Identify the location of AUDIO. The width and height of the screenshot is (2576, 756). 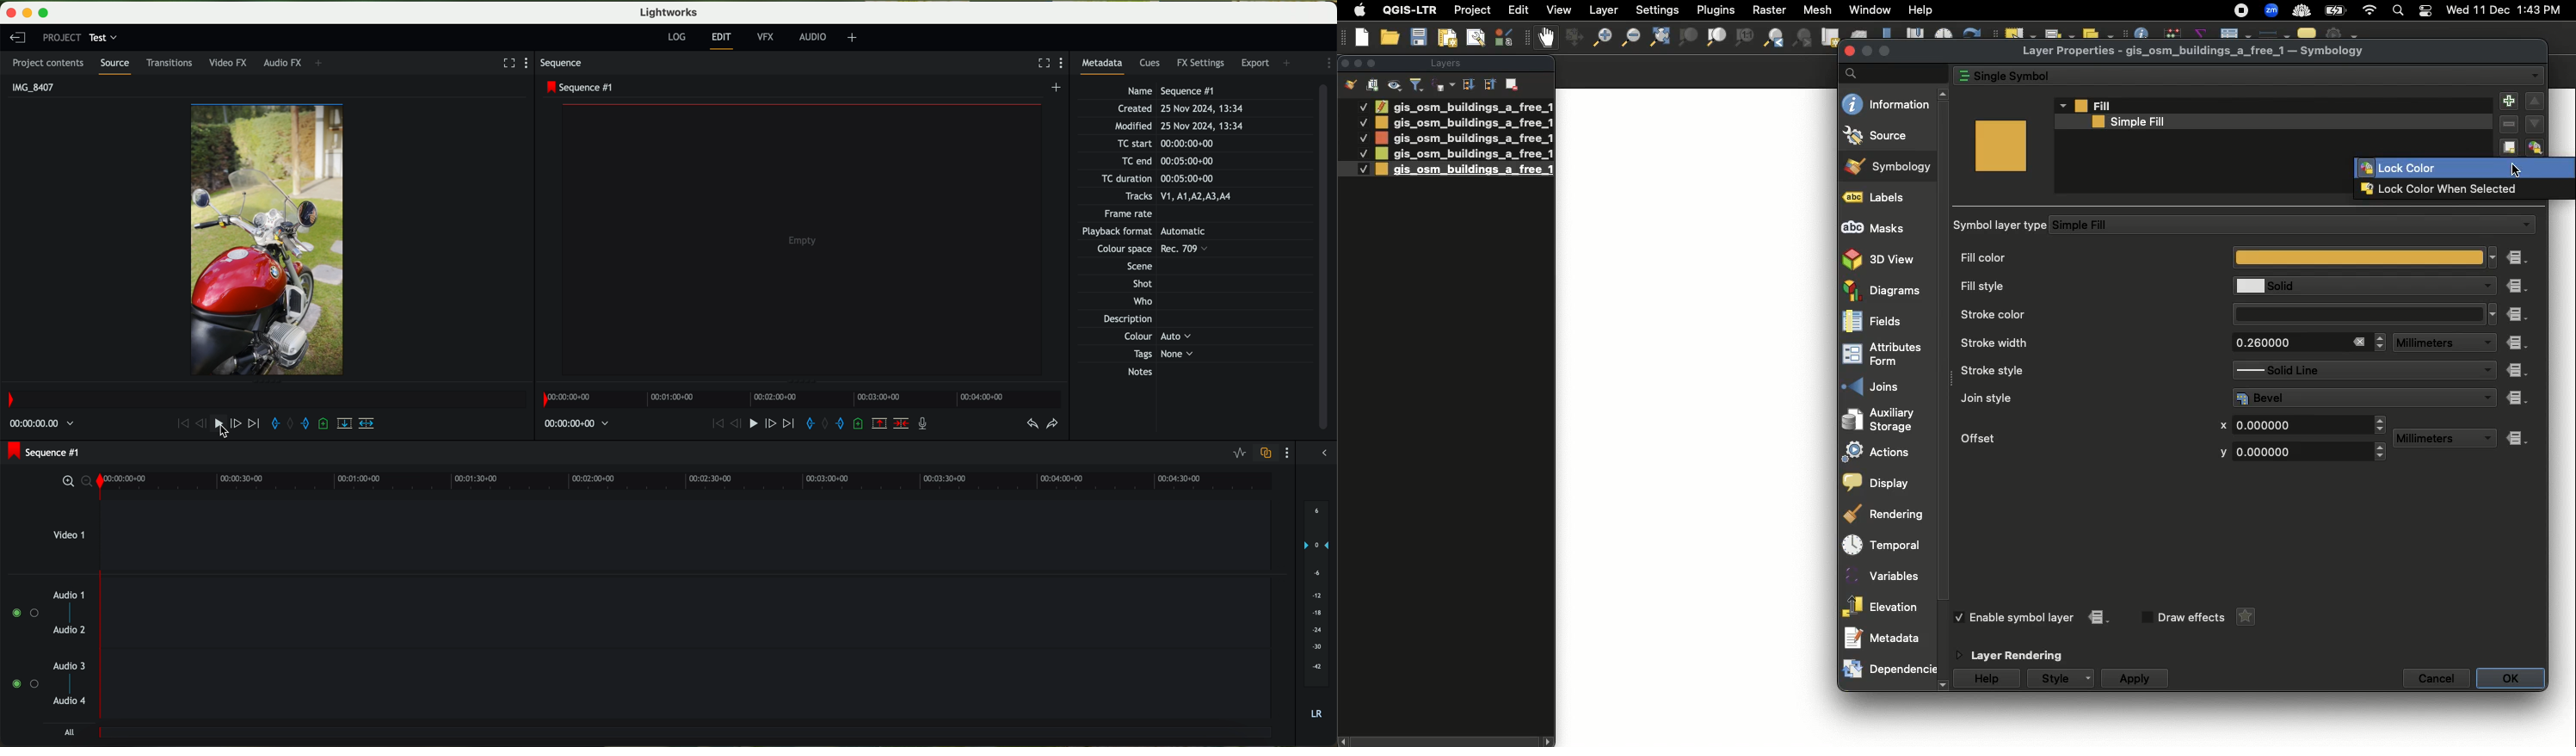
(811, 37).